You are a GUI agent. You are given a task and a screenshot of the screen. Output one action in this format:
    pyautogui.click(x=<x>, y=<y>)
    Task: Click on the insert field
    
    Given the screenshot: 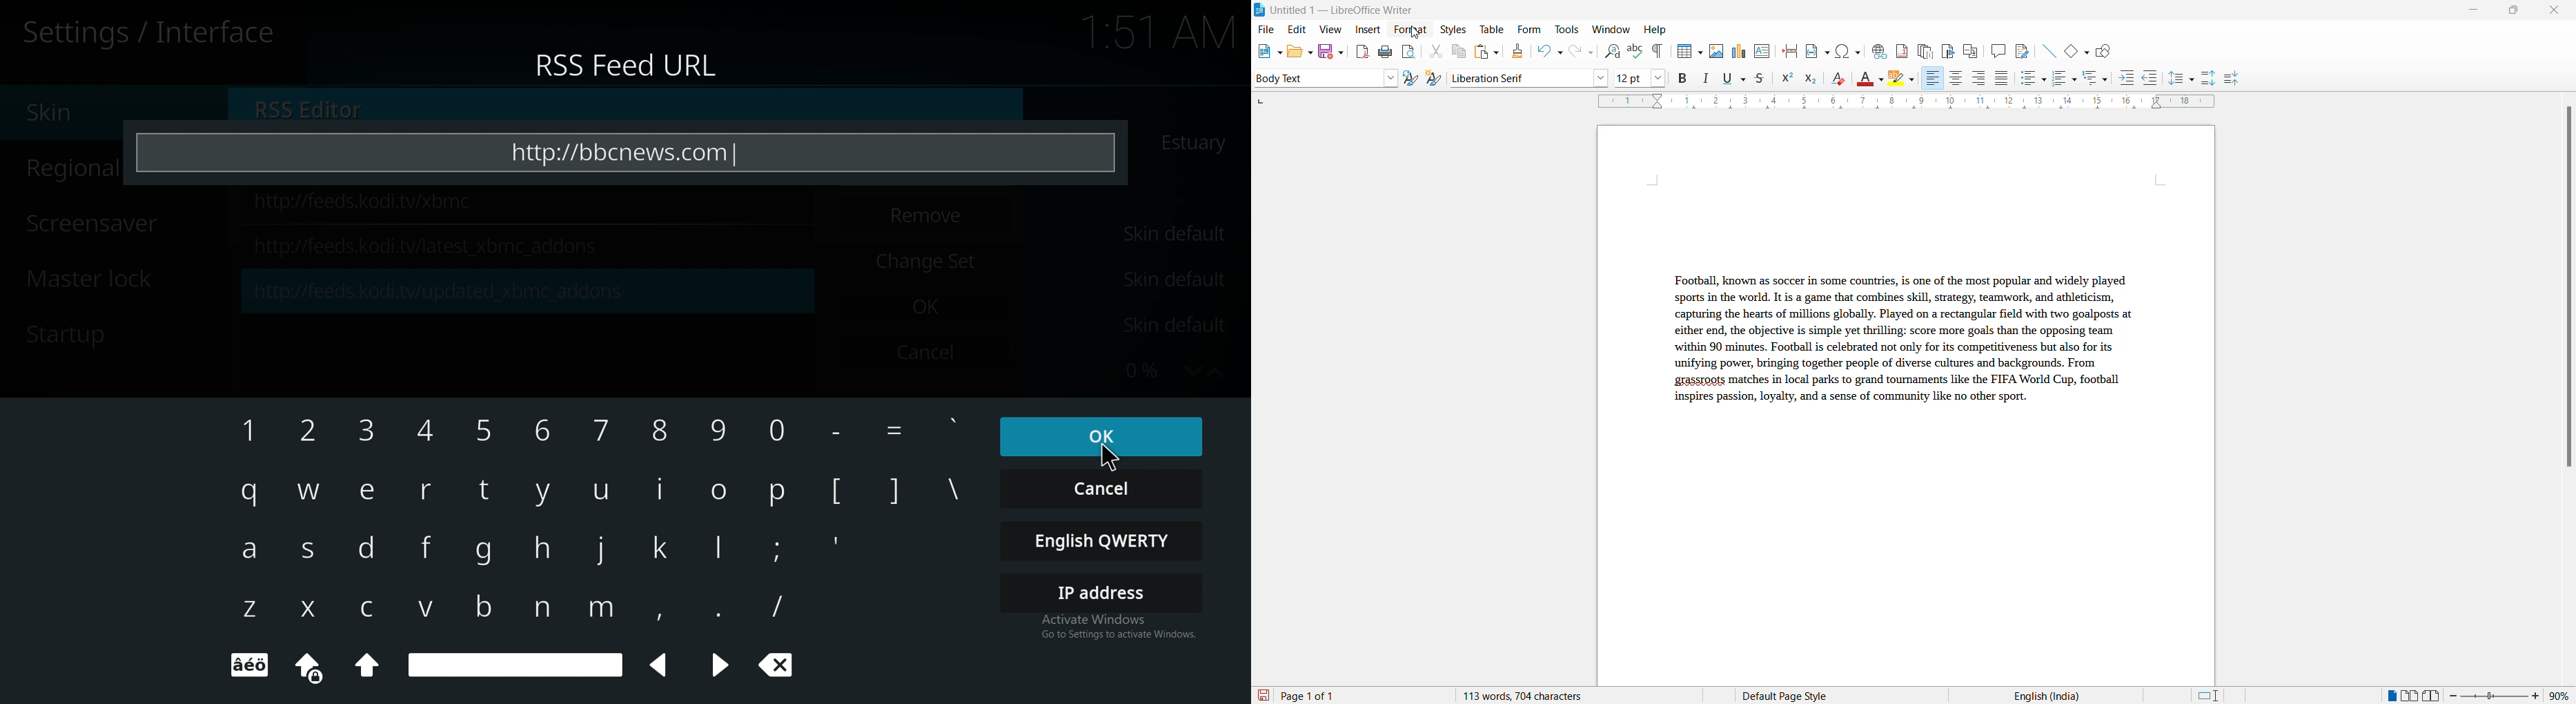 What is the action you would take?
    pyautogui.click(x=1816, y=49)
    